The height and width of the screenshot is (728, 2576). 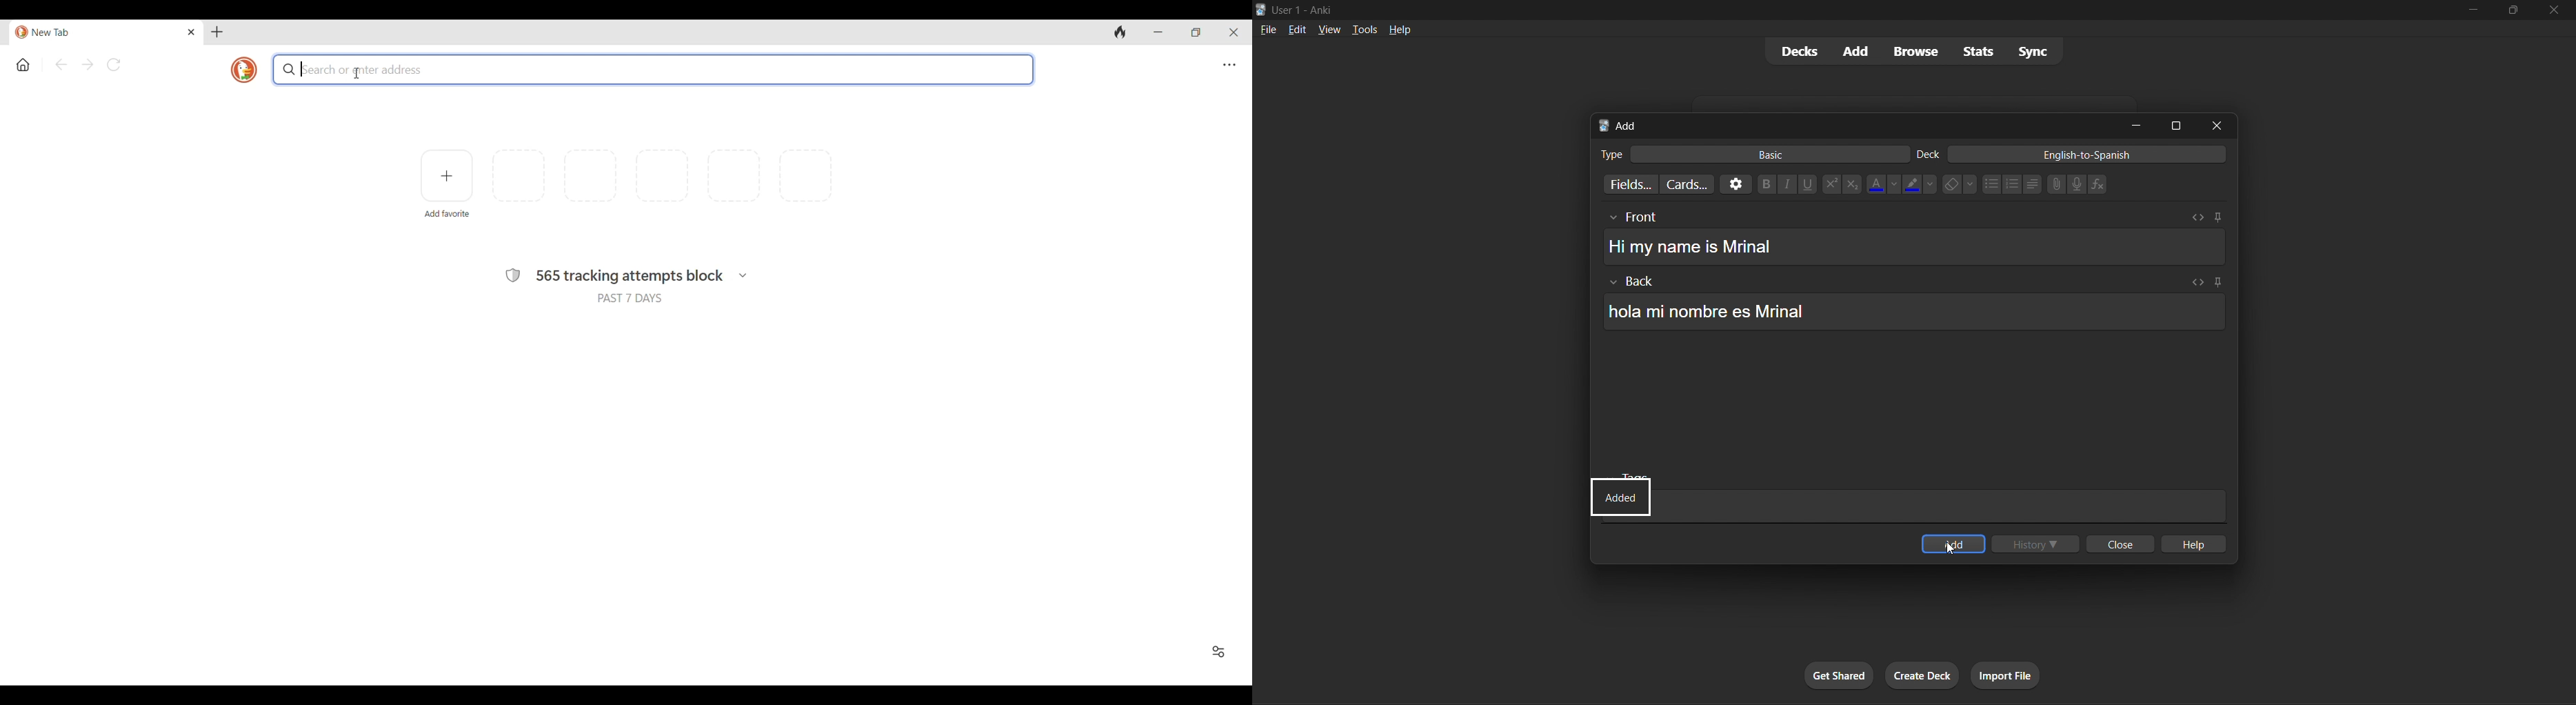 What do you see at coordinates (1838, 674) in the screenshot?
I see `get shared` at bounding box center [1838, 674].